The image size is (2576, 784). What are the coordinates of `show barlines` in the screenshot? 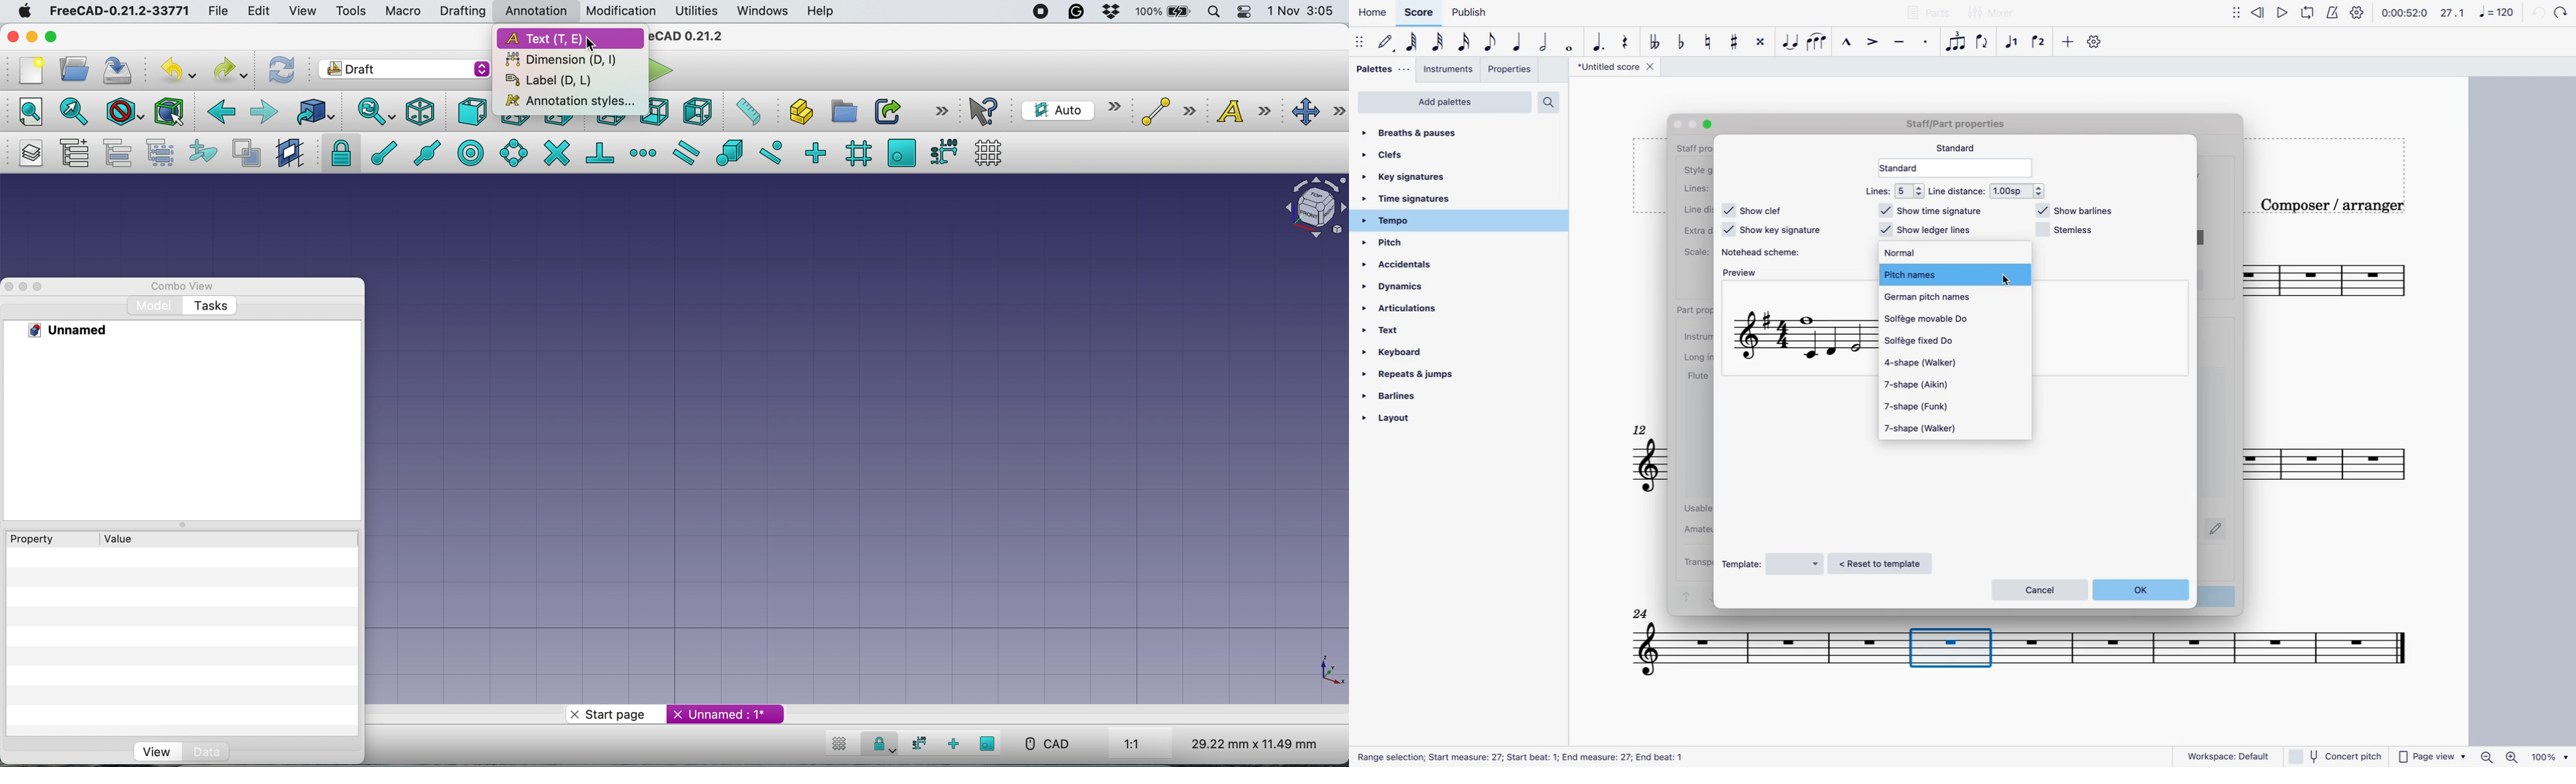 It's located at (2076, 211).